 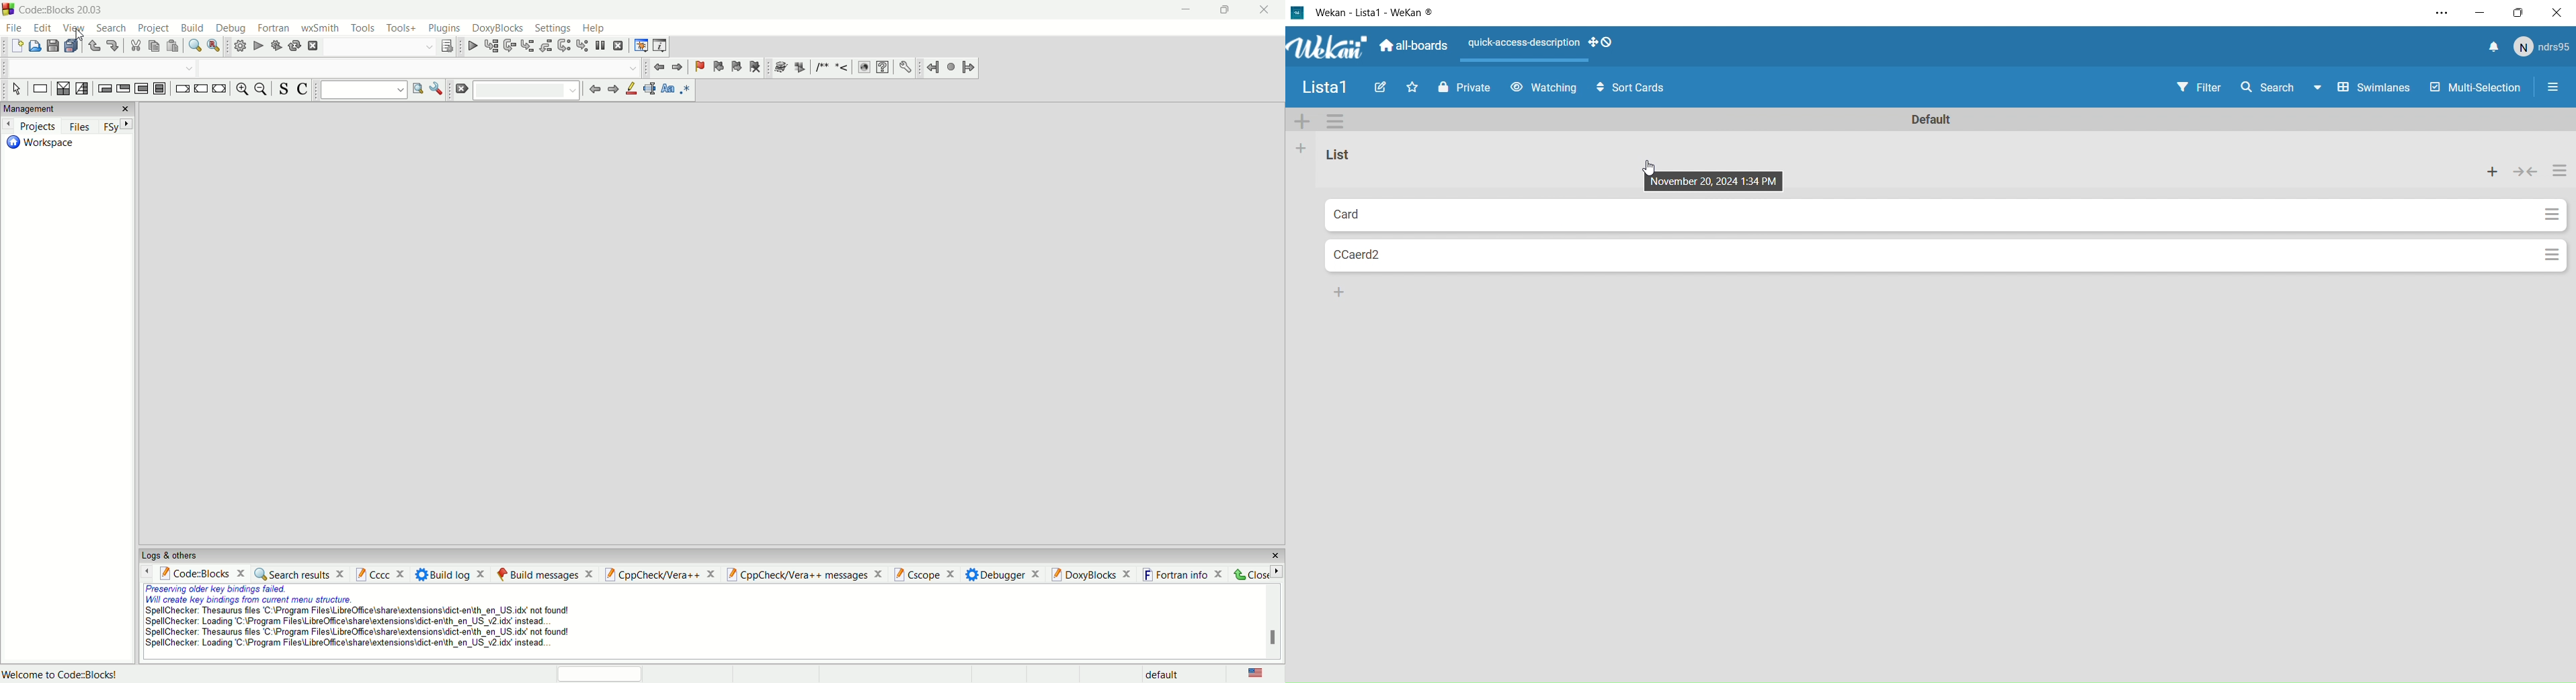 I want to click on instruction, so click(x=39, y=90).